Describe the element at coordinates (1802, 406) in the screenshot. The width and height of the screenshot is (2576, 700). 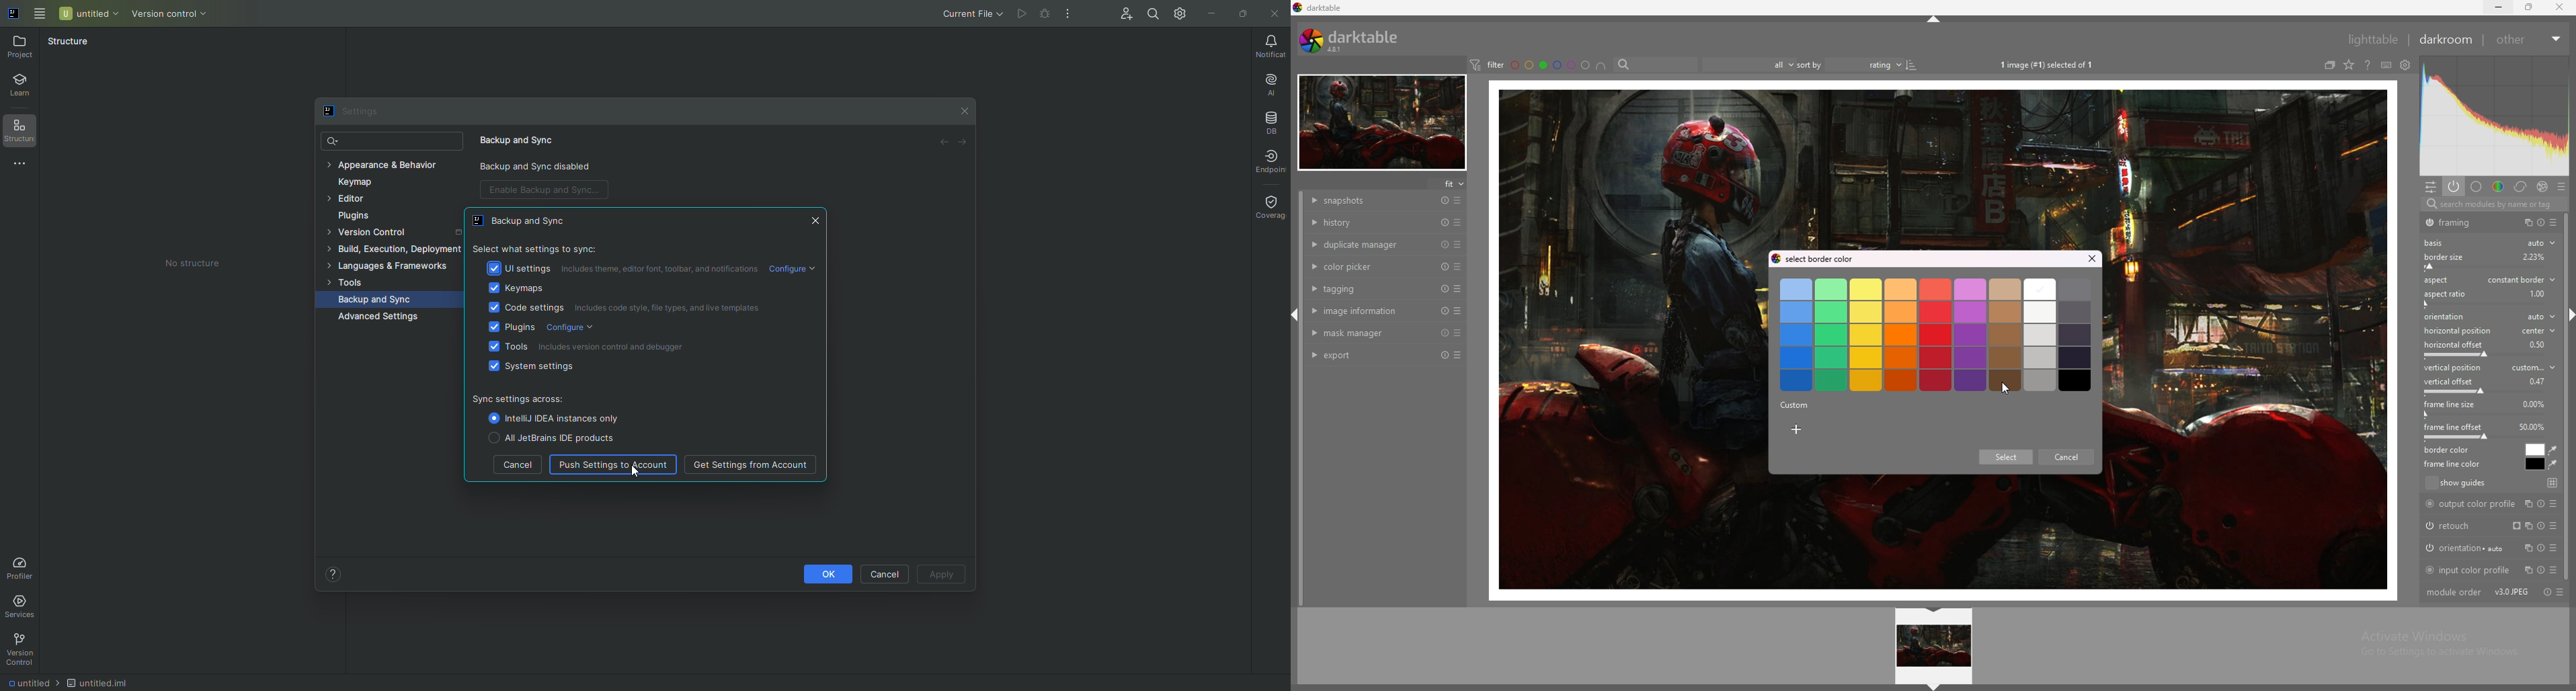
I see `` at that location.